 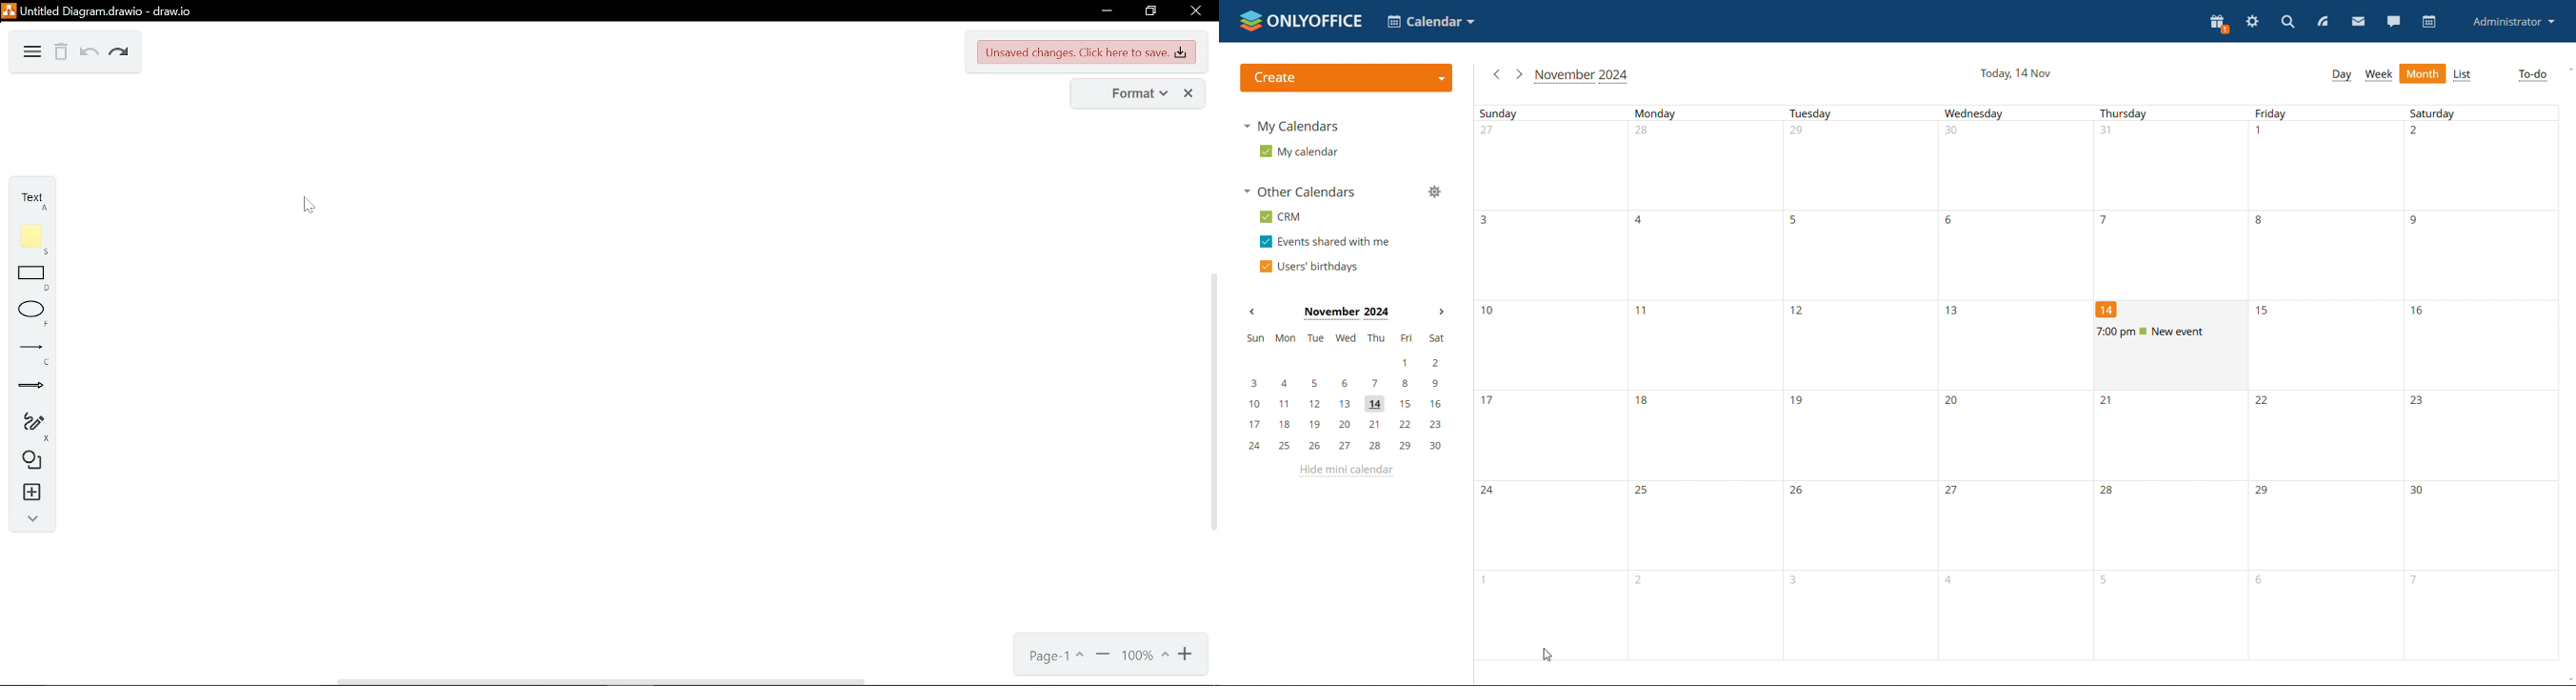 I want to click on my calendars, so click(x=1291, y=127).